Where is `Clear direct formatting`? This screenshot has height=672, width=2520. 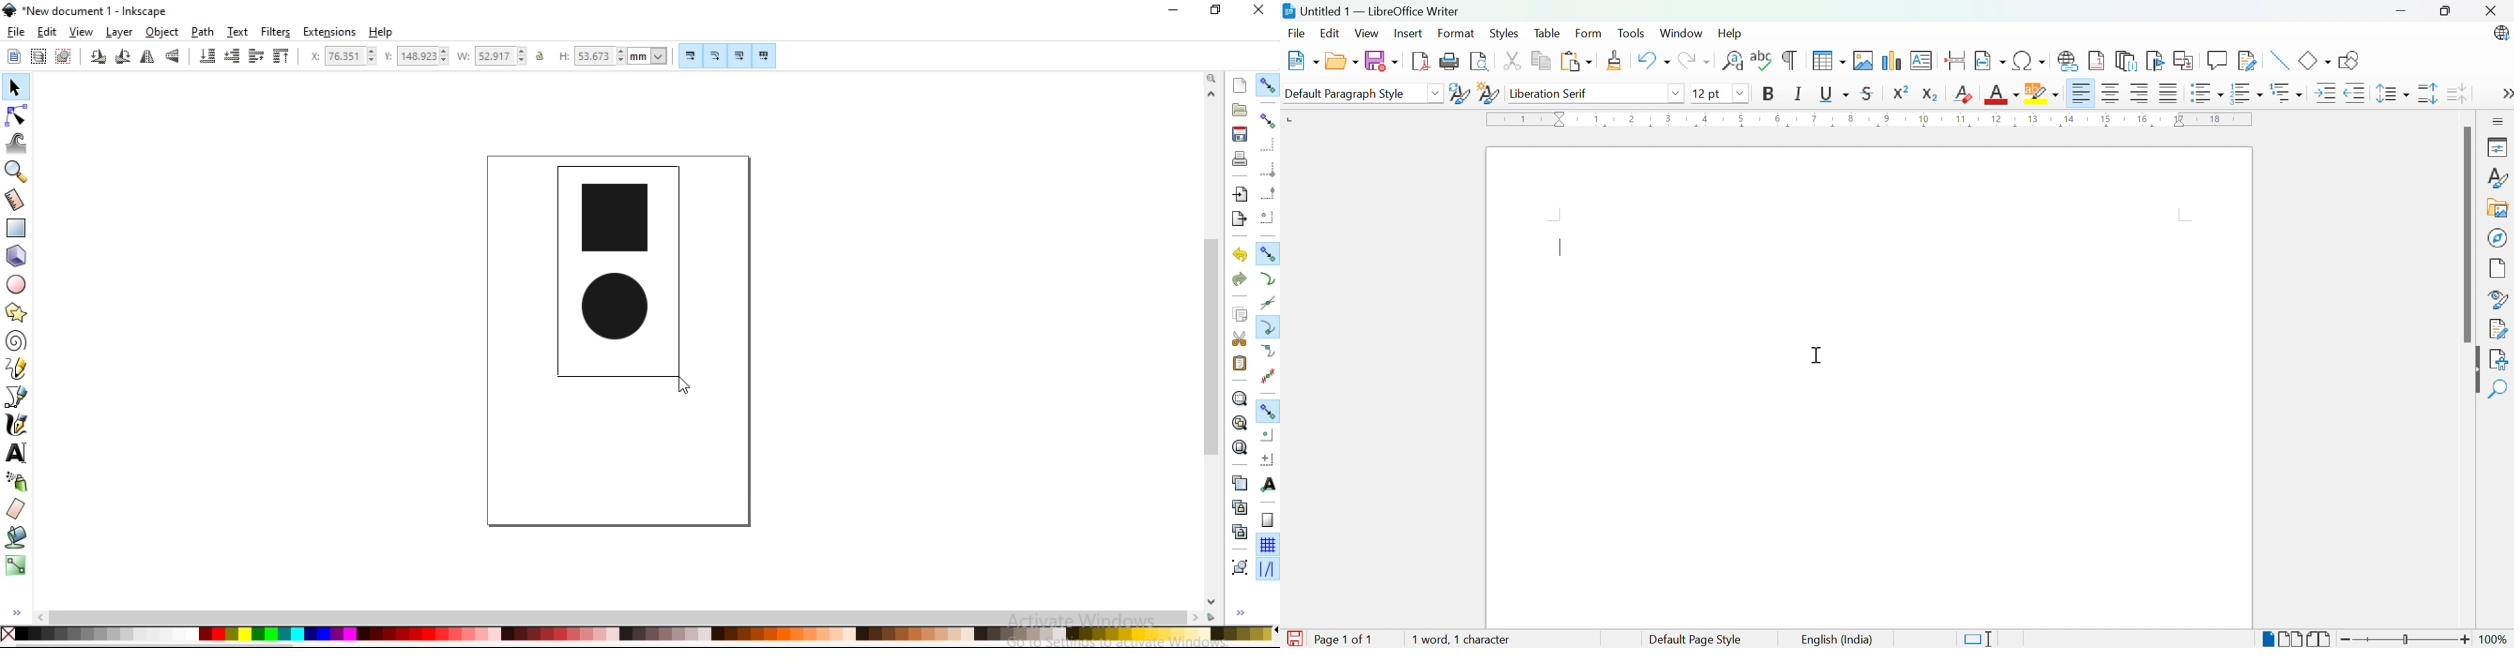 Clear direct formatting is located at coordinates (1963, 94).